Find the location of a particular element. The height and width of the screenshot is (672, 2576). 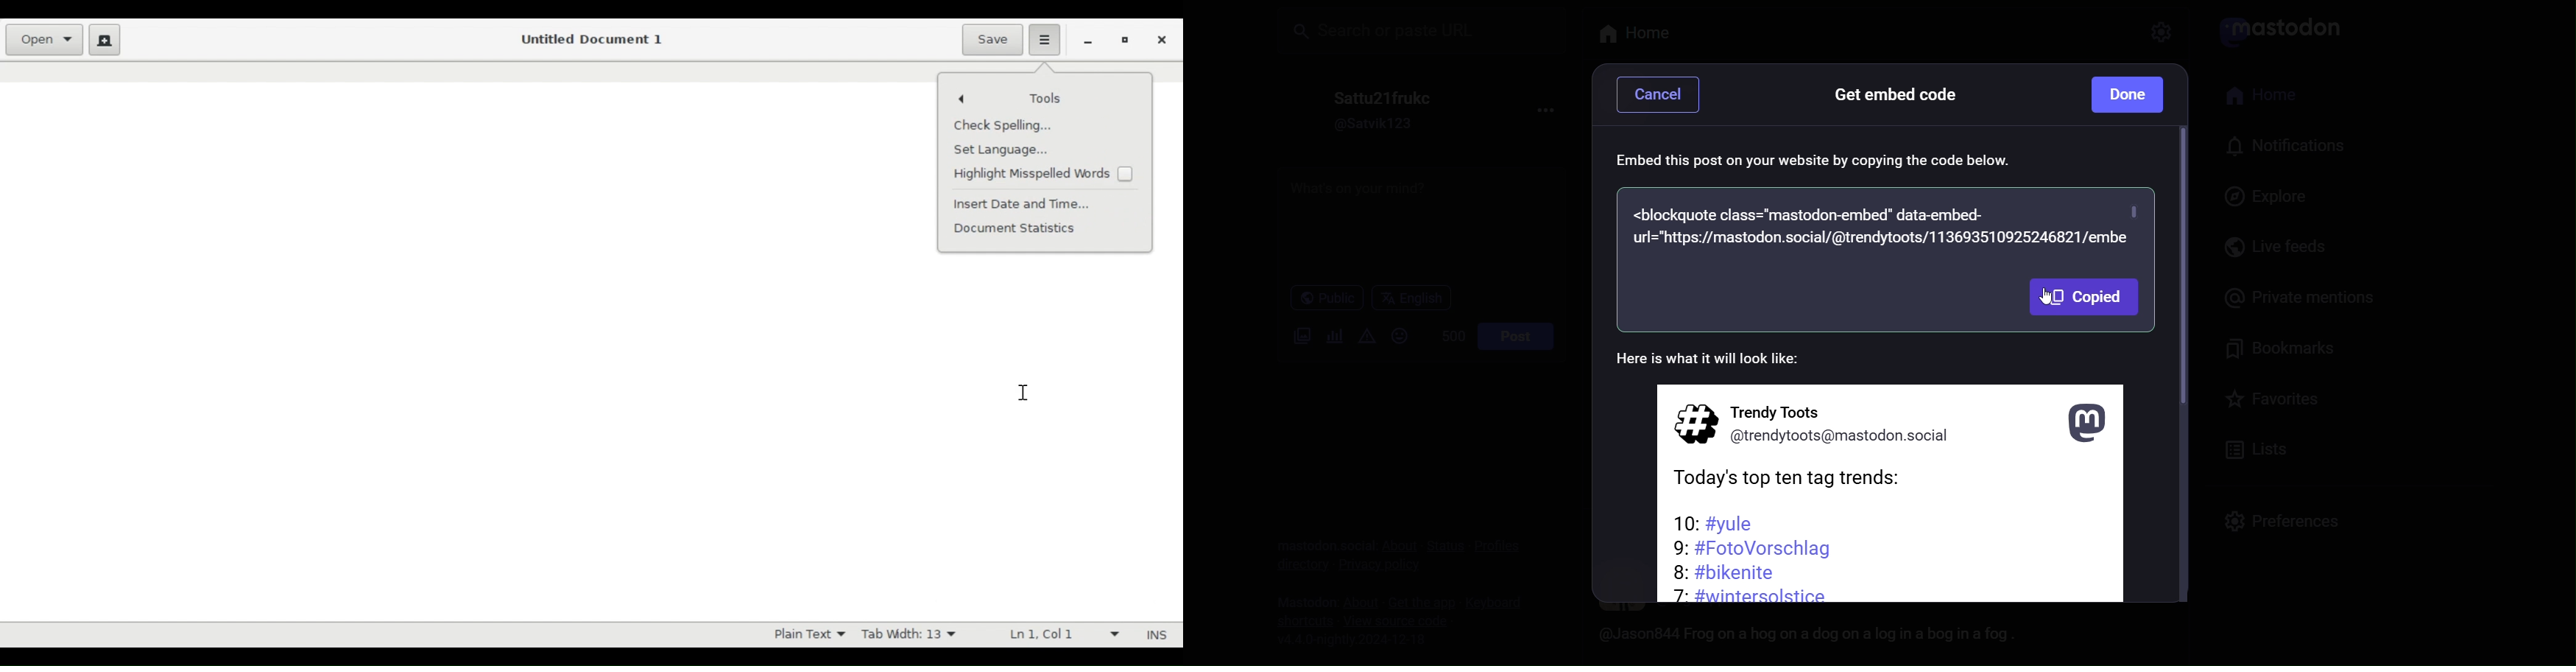

Application menu is located at coordinates (1044, 39).